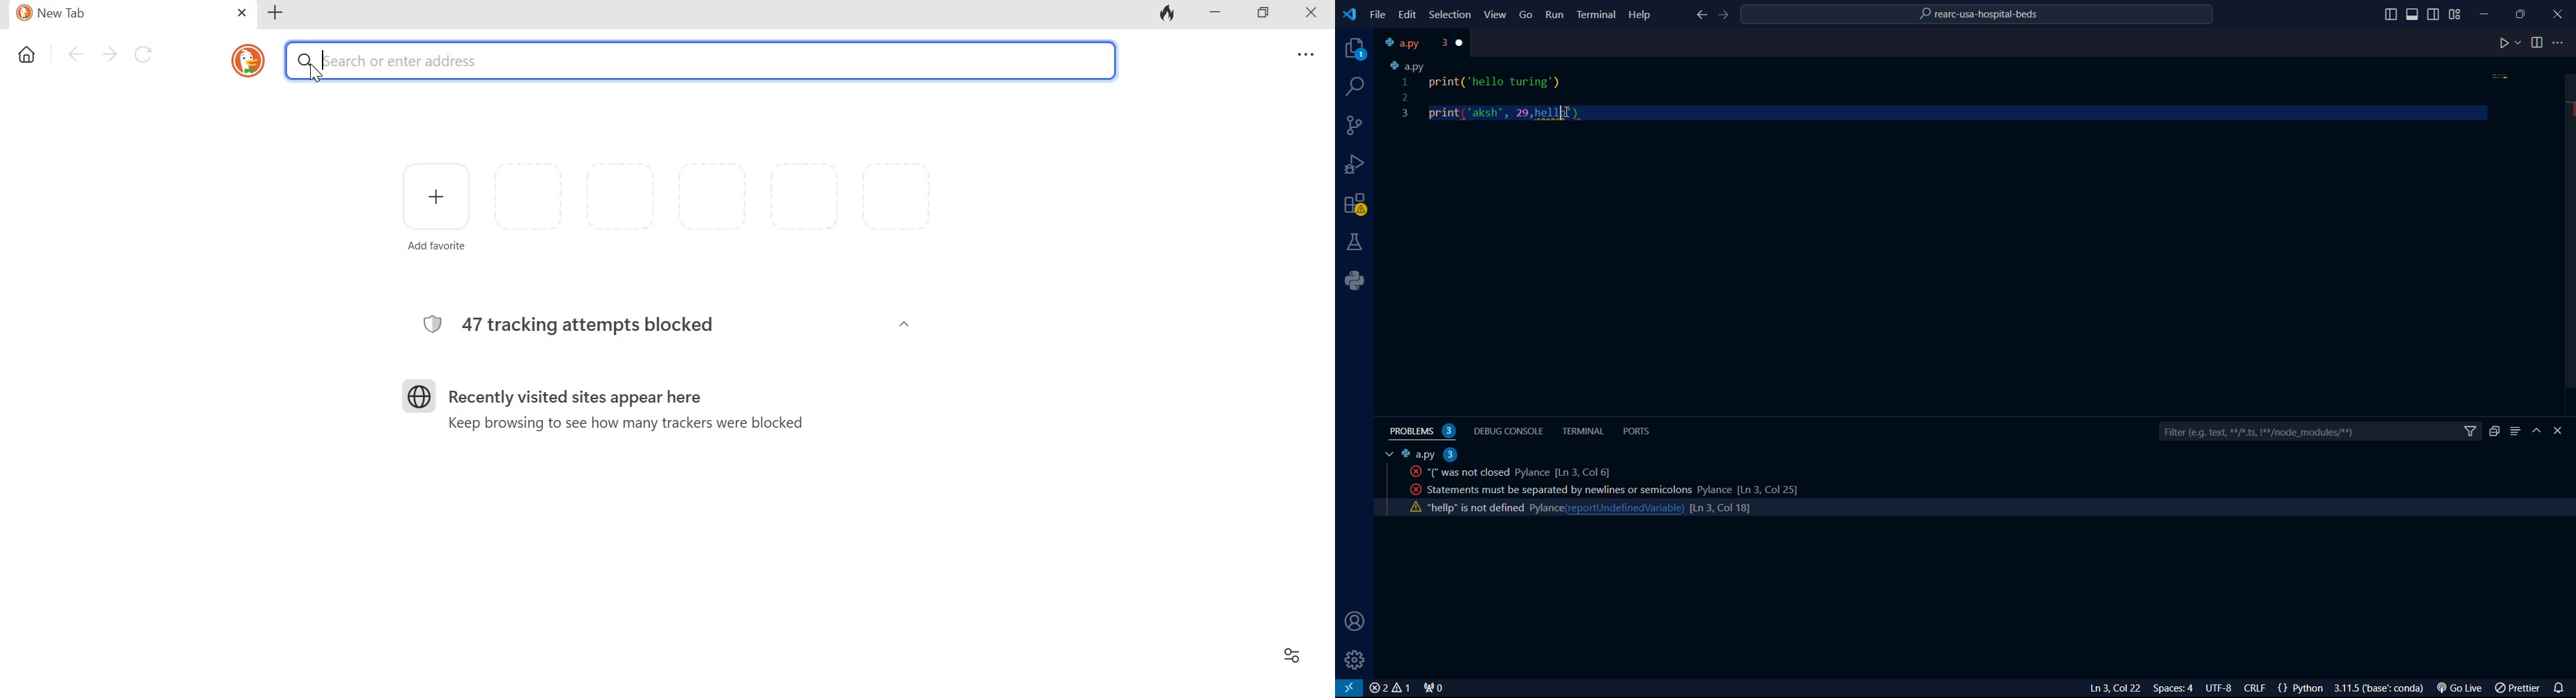 The height and width of the screenshot is (700, 2576). What do you see at coordinates (1356, 660) in the screenshot?
I see `settings` at bounding box center [1356, 660].